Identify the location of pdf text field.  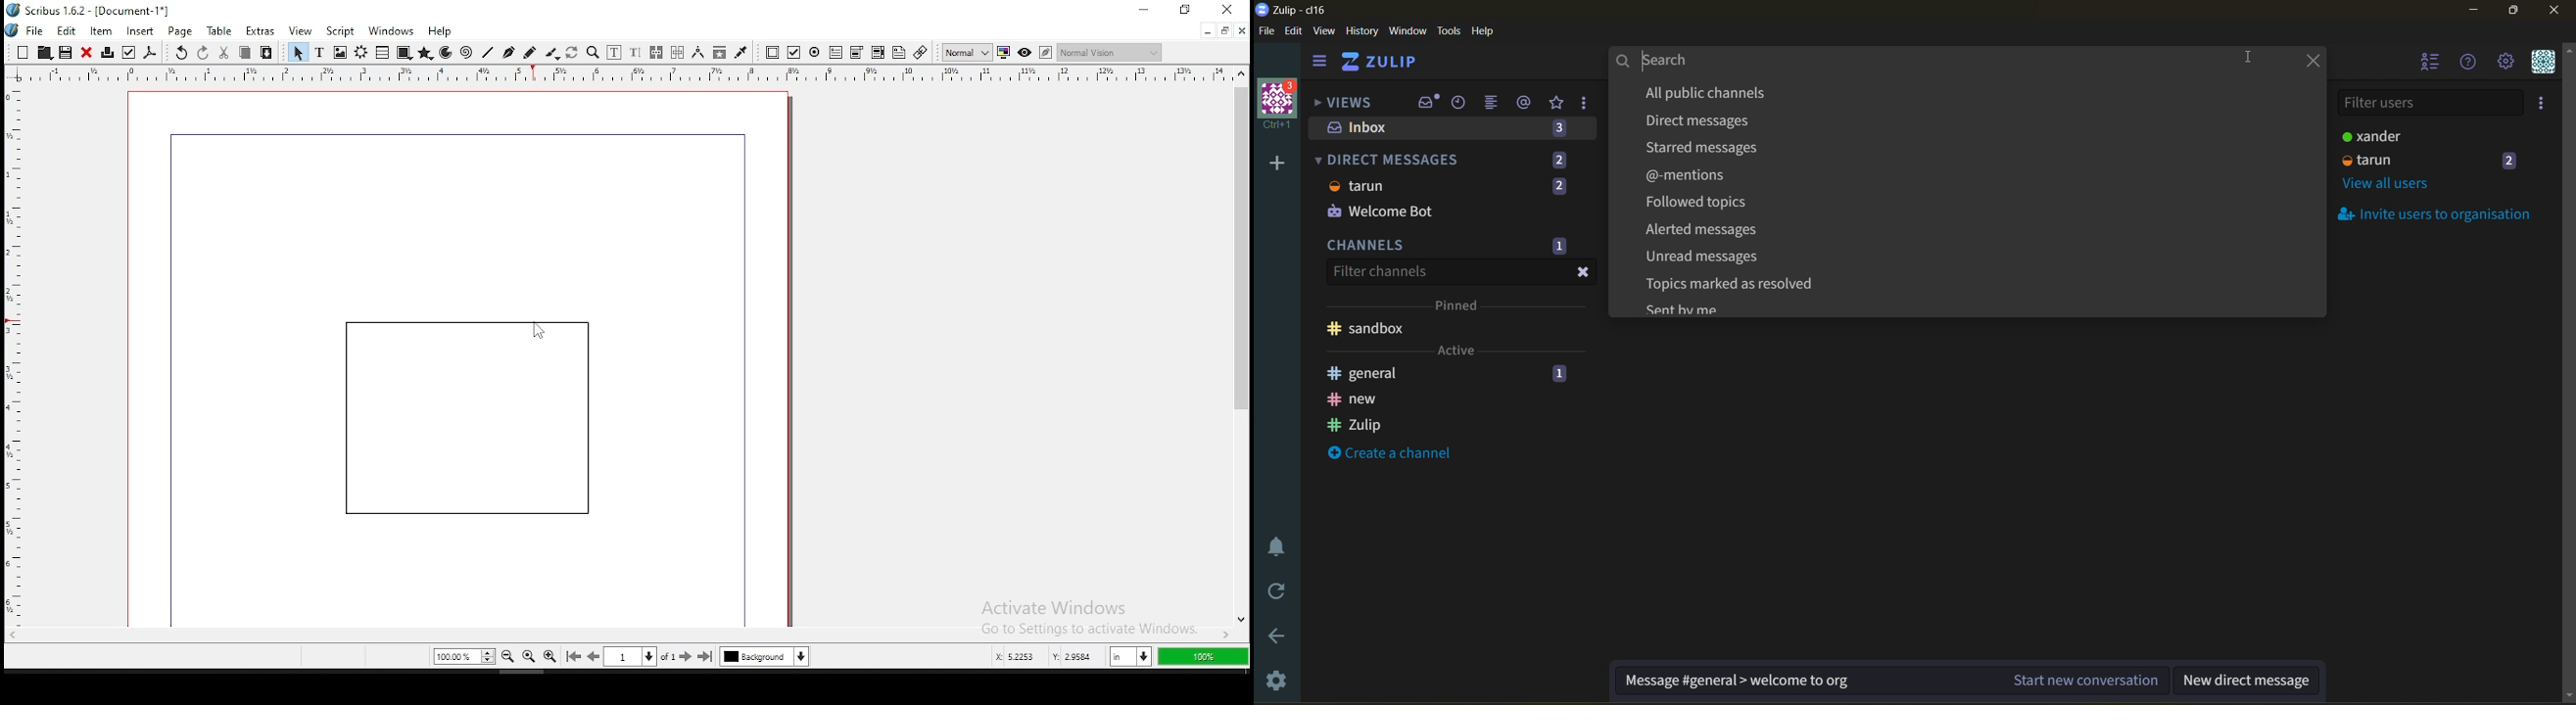
(836, 53).